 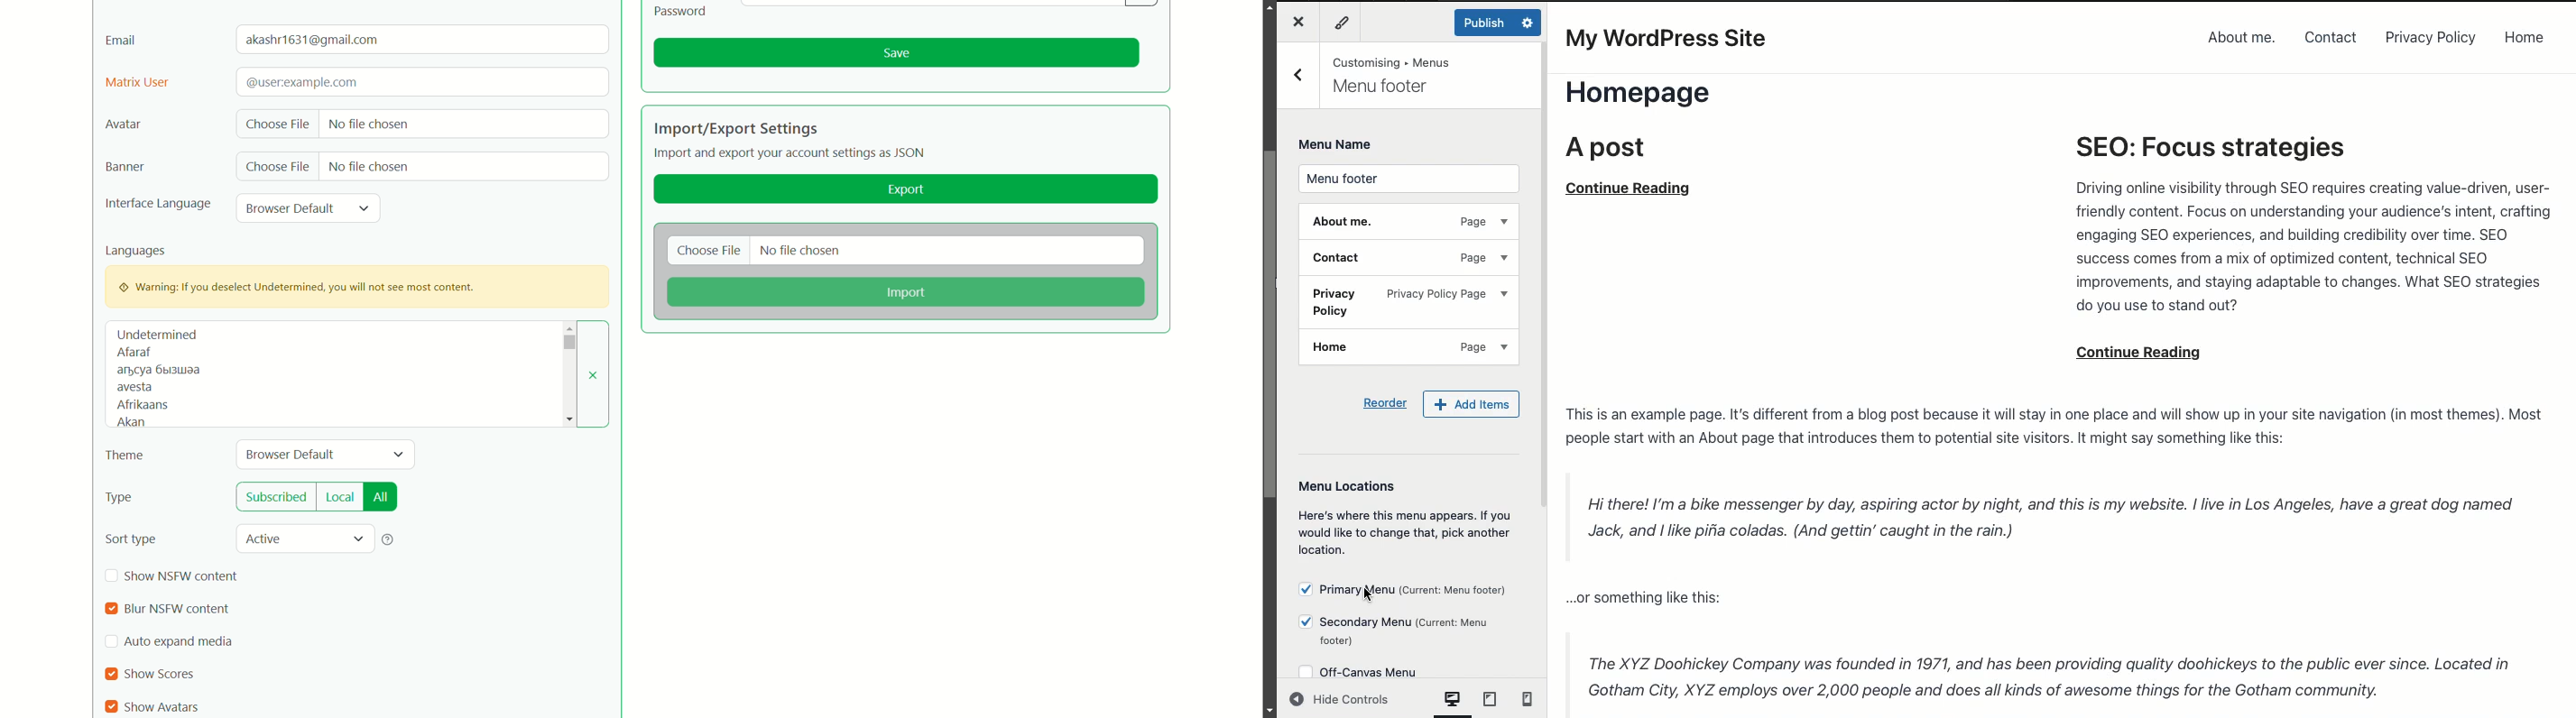 What do you see at coordinates (1342, 701) in the screenshot?
I see `Hide controls` at bounding box center [1342, 701].